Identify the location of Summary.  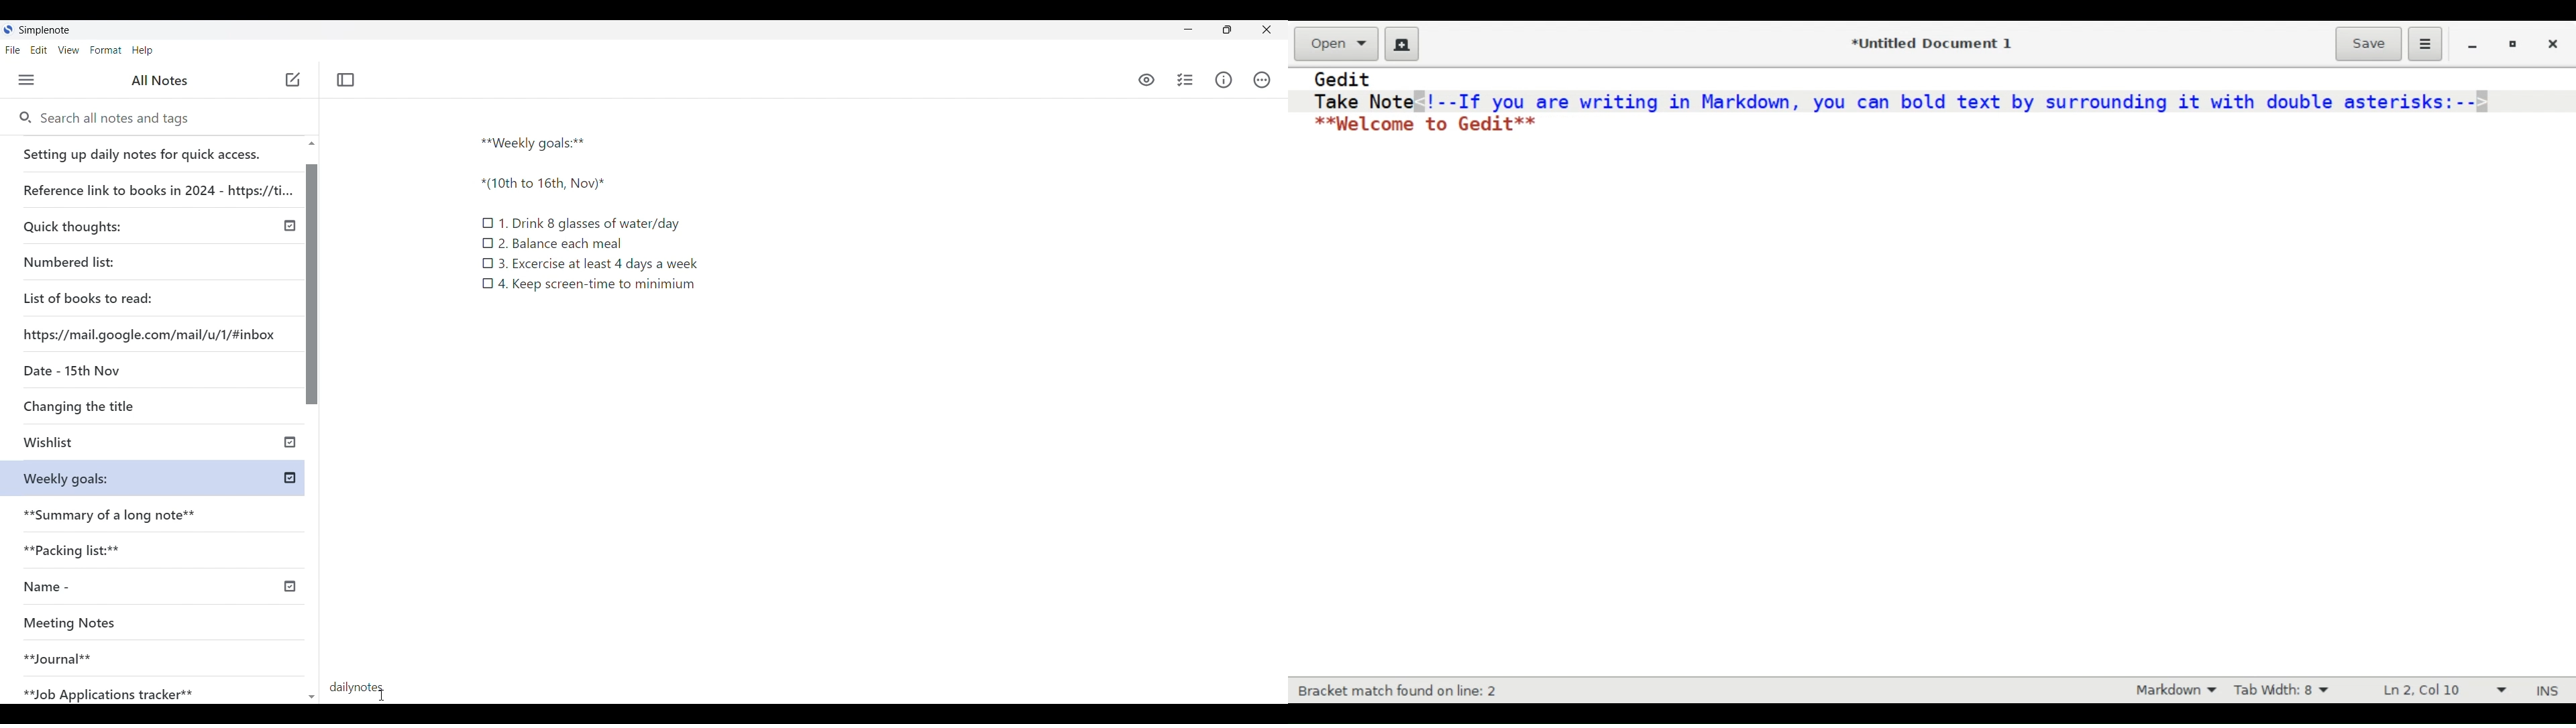
(160, 511).